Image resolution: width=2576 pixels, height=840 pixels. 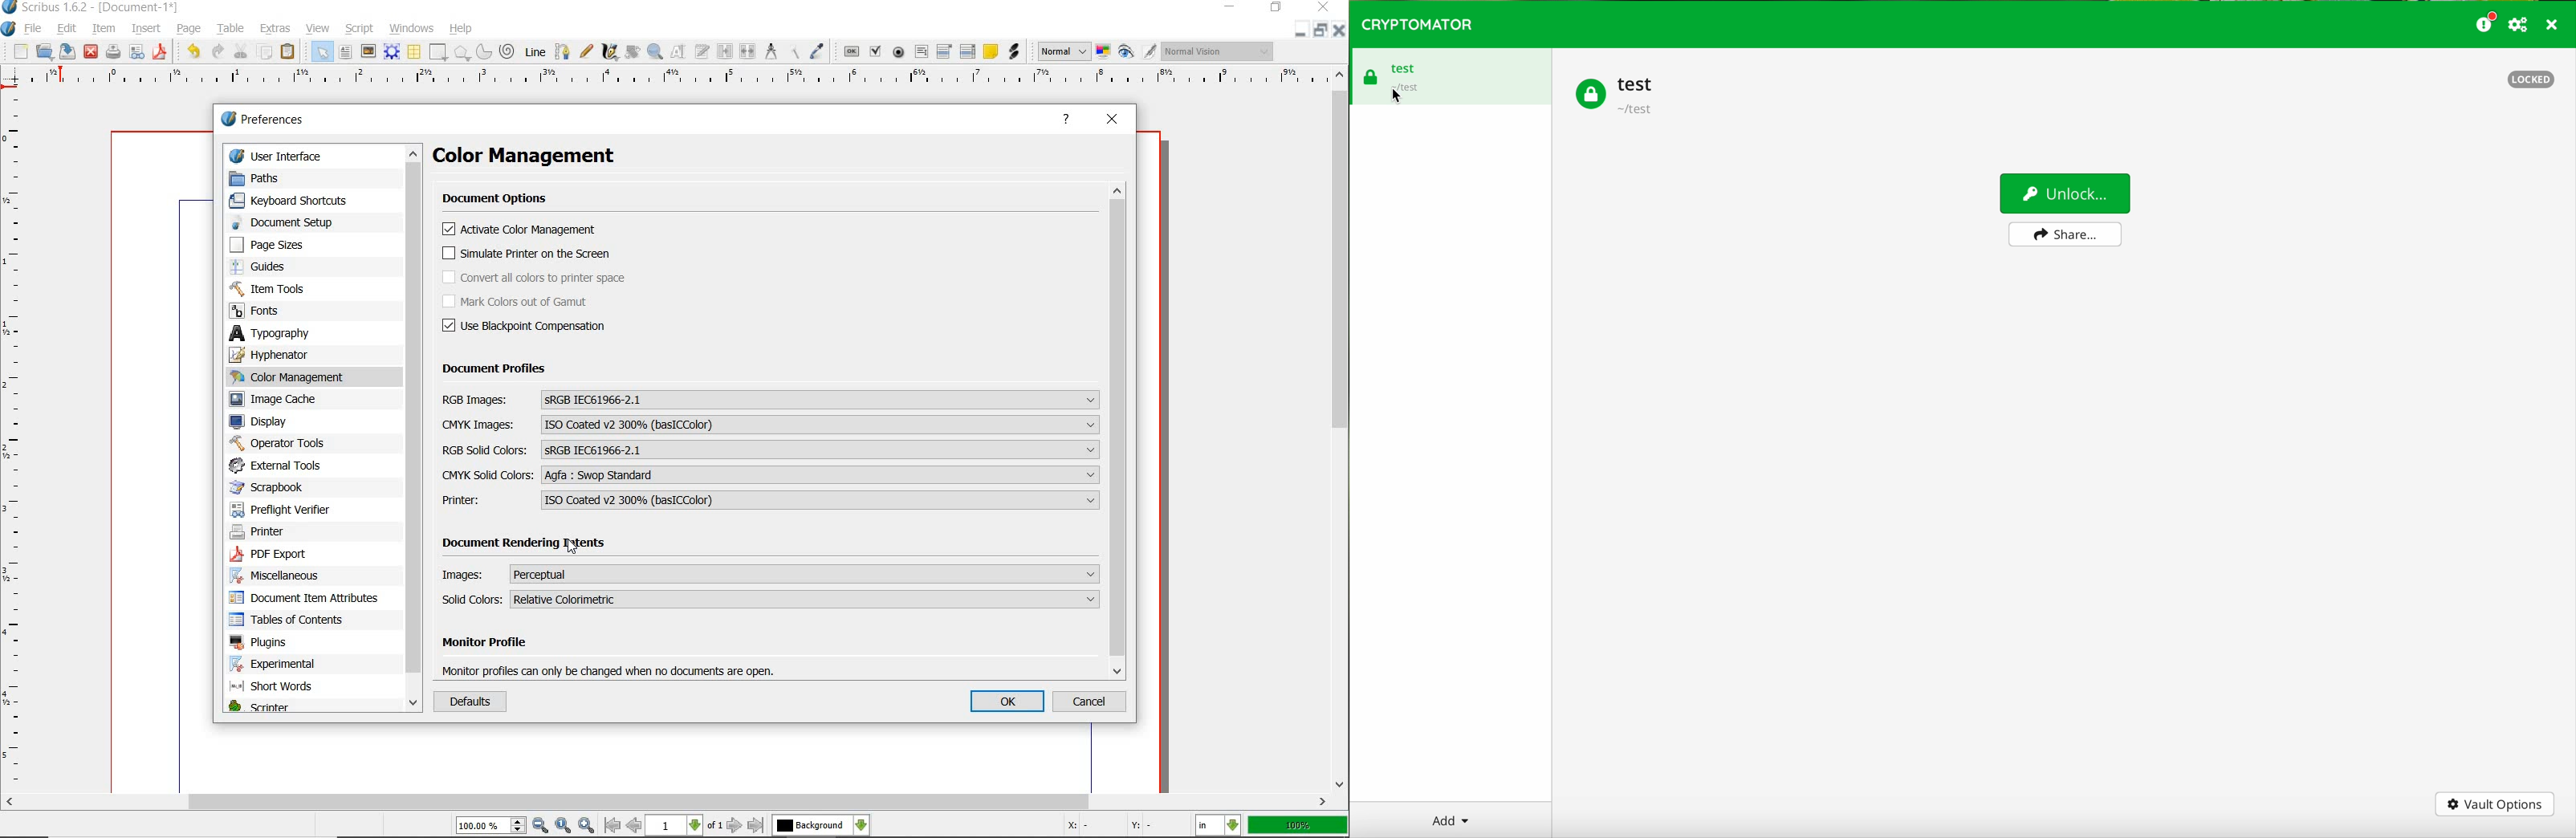 I want to click on file, so click(x=35, y=27).